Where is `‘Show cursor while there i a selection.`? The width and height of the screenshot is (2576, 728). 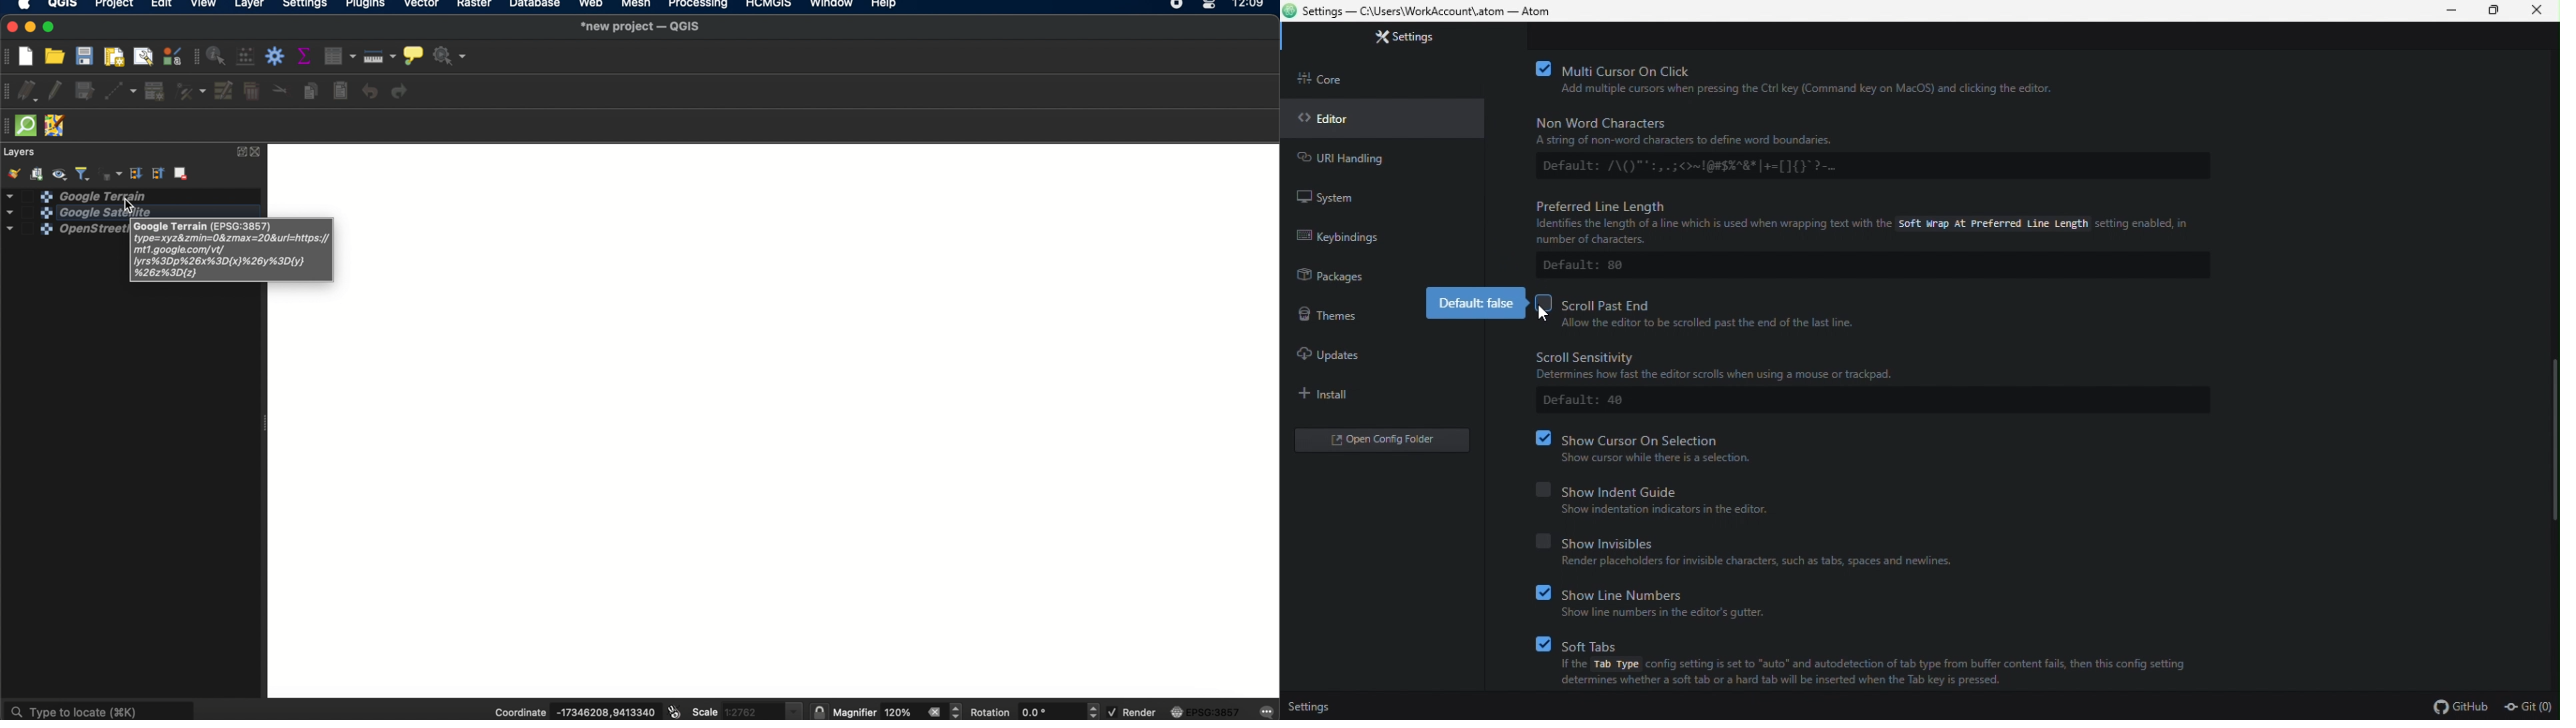
‘Show cursor while there i a selection. is located at coordinates (1661, 458).